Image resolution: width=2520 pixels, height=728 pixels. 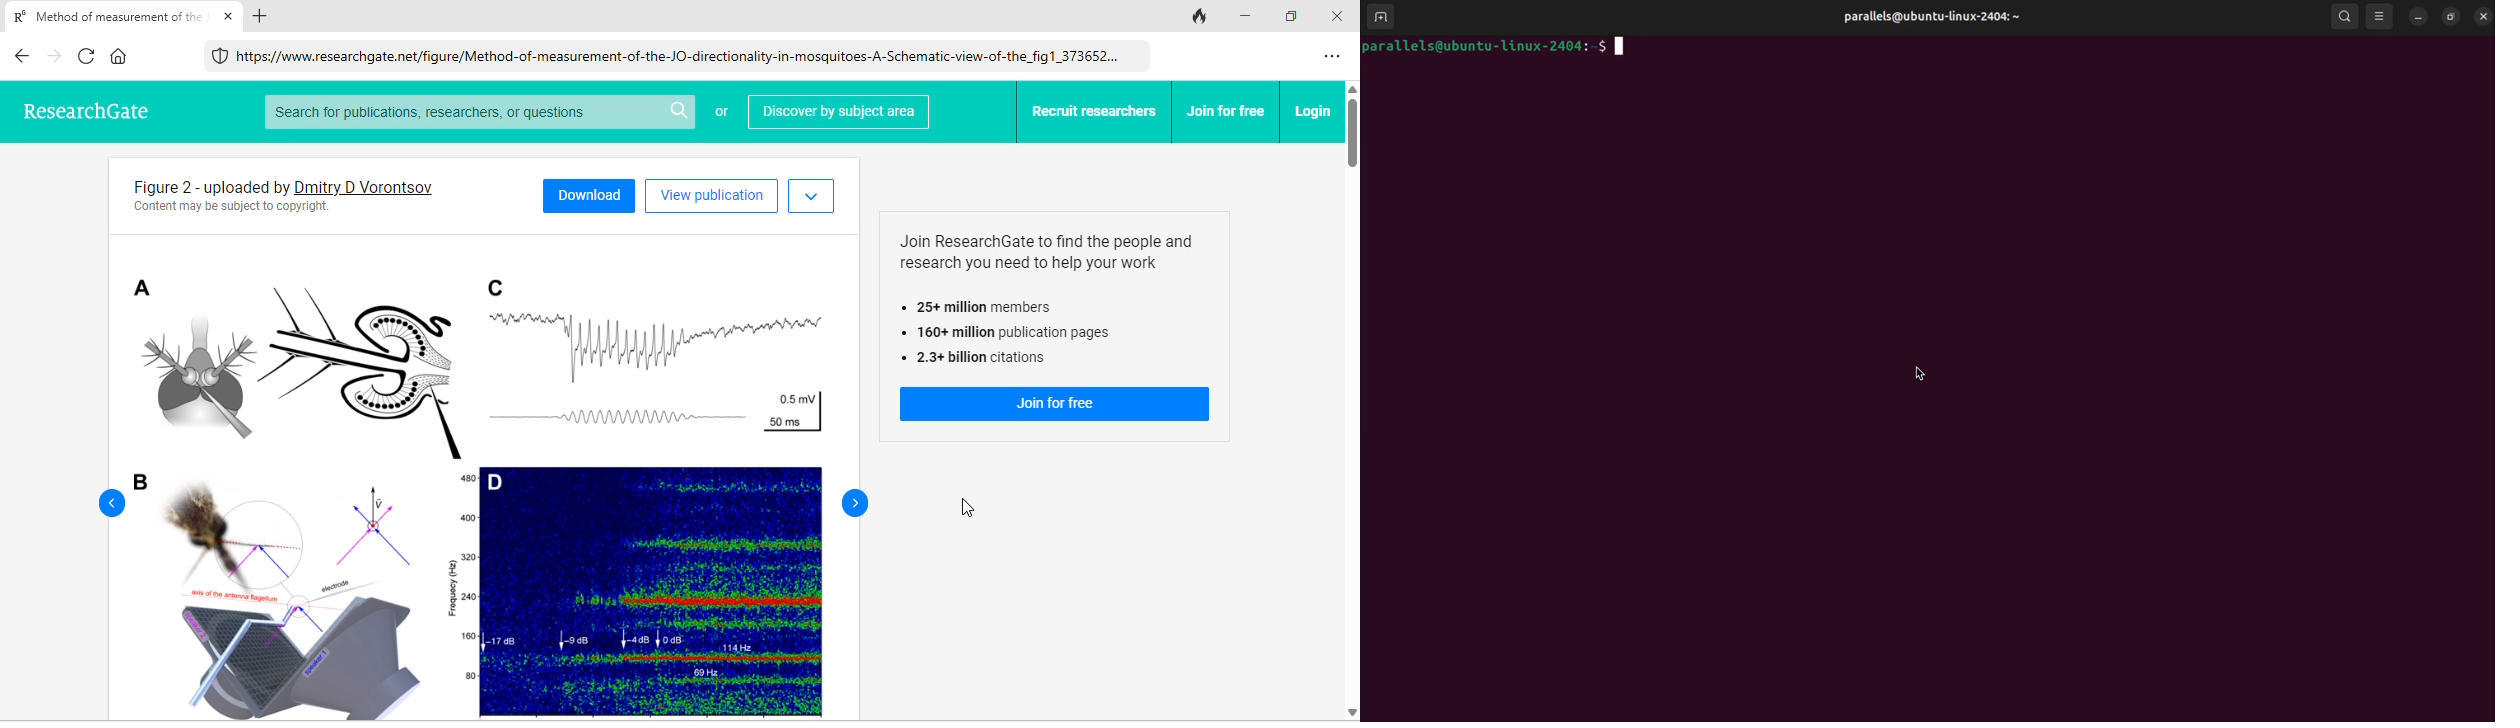 What do you see at coordinates (1352, 89) in the screenshot?
I see `move up` at bounding box center [1352, 89].